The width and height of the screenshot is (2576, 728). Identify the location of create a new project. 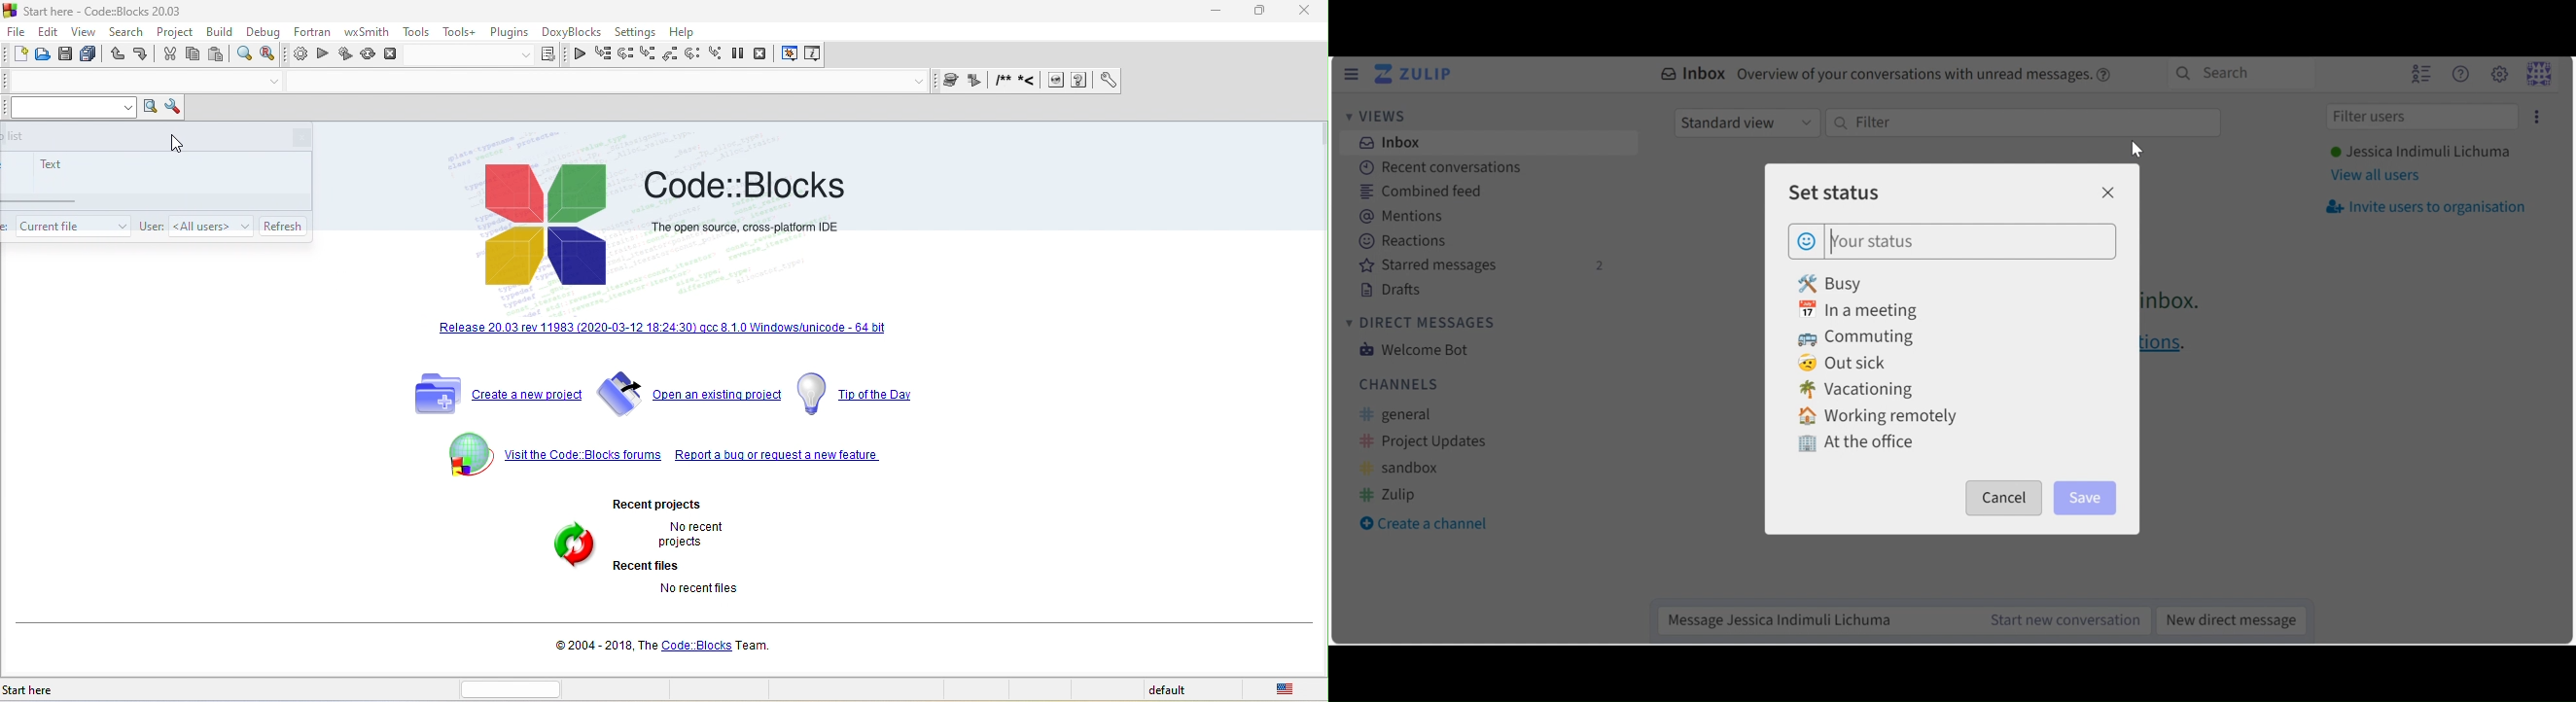
(492, 394).